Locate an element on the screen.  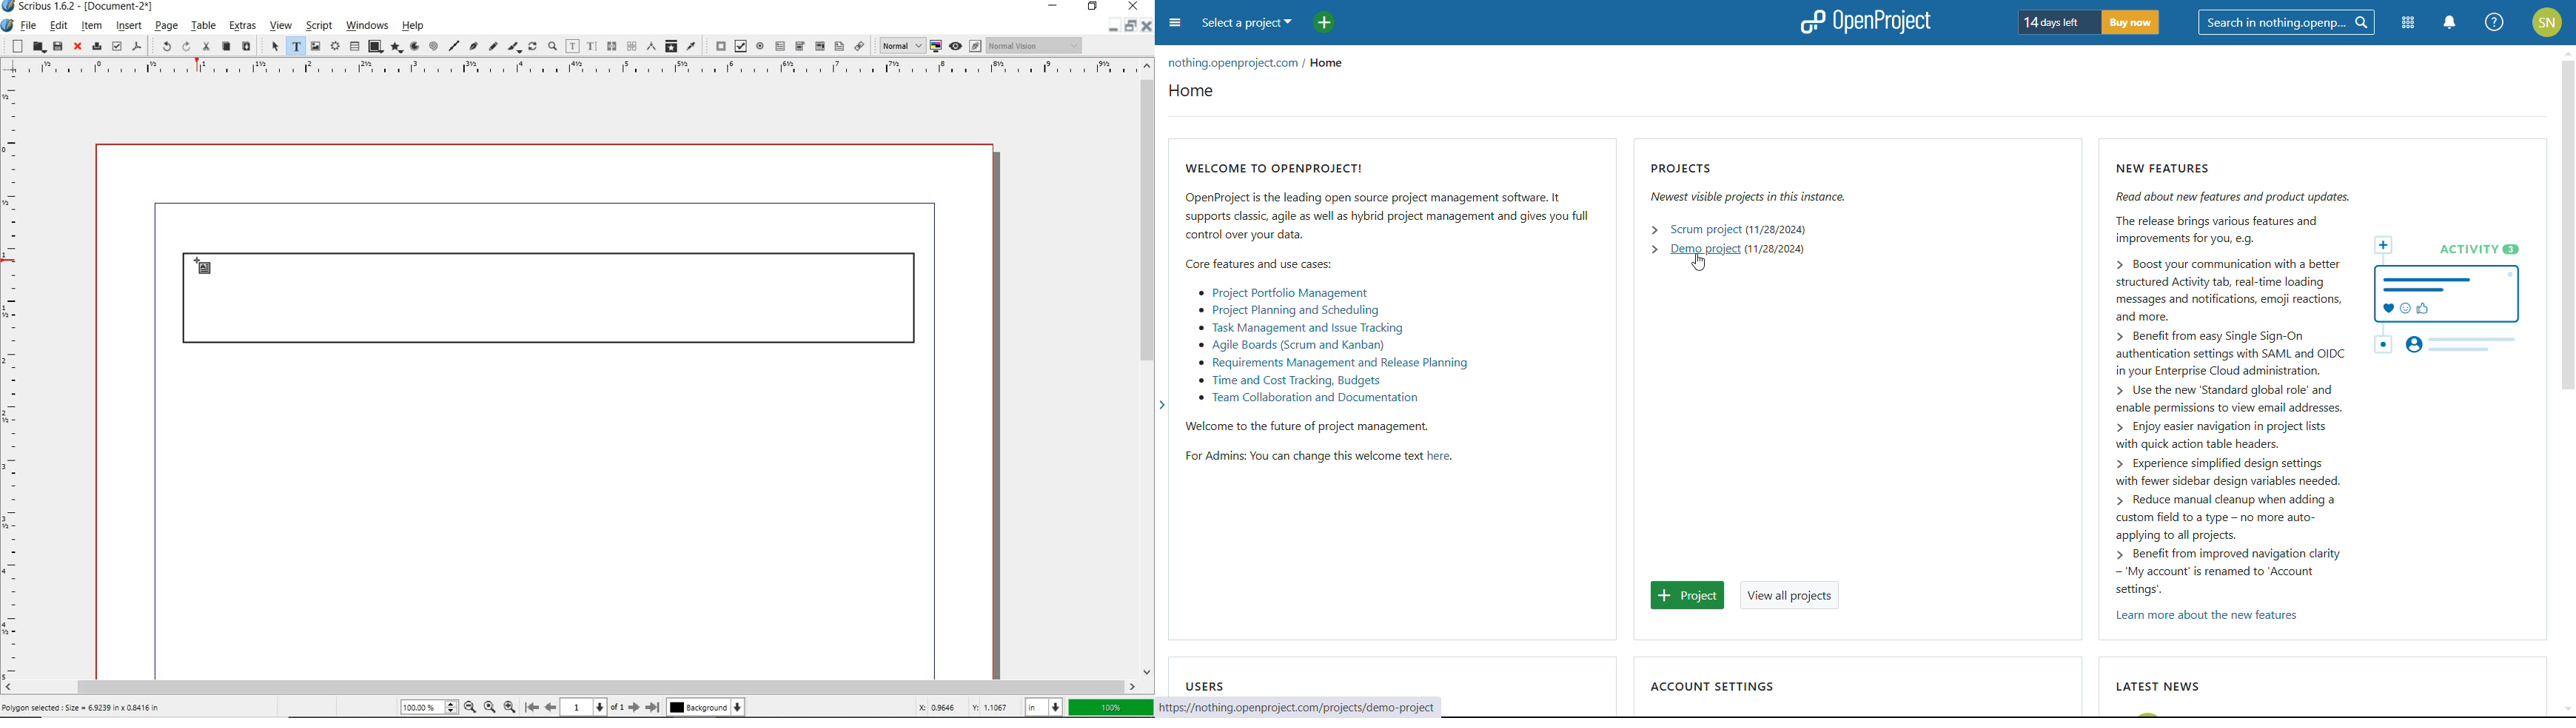
select unit is located at coordinates (1043, 708).